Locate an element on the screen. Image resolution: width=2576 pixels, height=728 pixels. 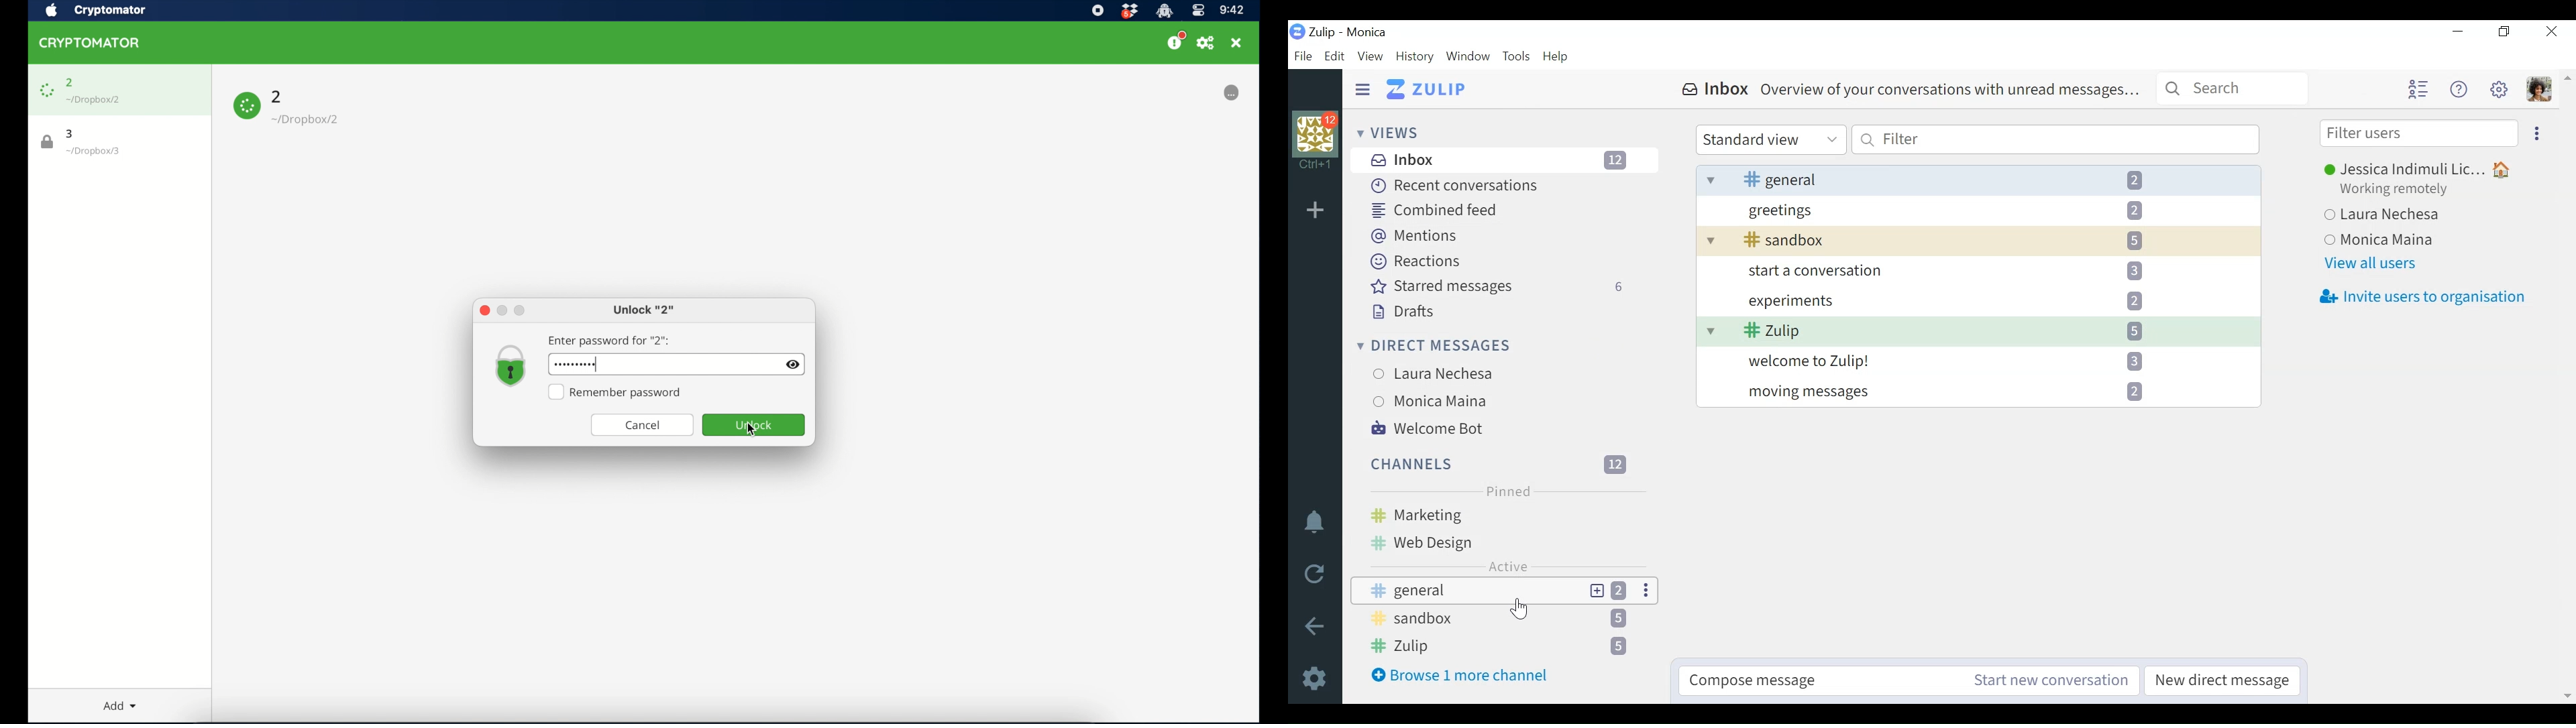
Settings is located at coordinates (1318, 677).